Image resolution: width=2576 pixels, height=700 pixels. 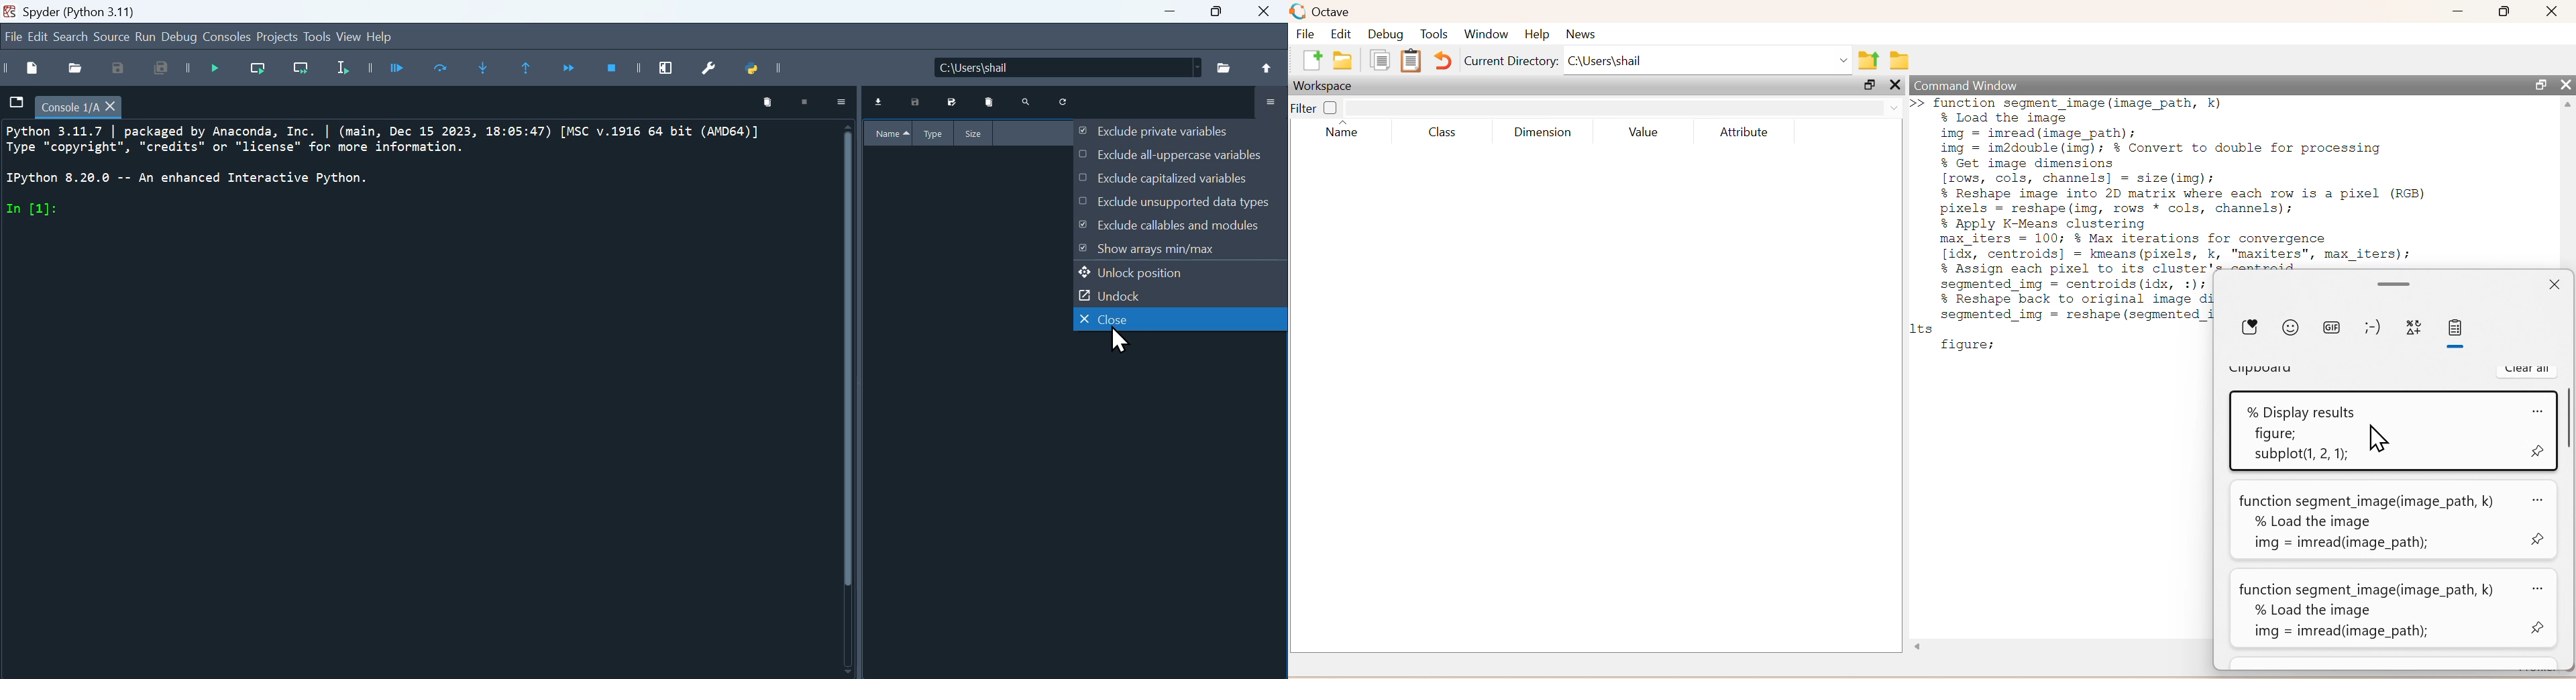 What do you see at coordinates (1346, 60) in the screenshot?
I see `open an existing file in directory` at bounding box center [1346, 60].